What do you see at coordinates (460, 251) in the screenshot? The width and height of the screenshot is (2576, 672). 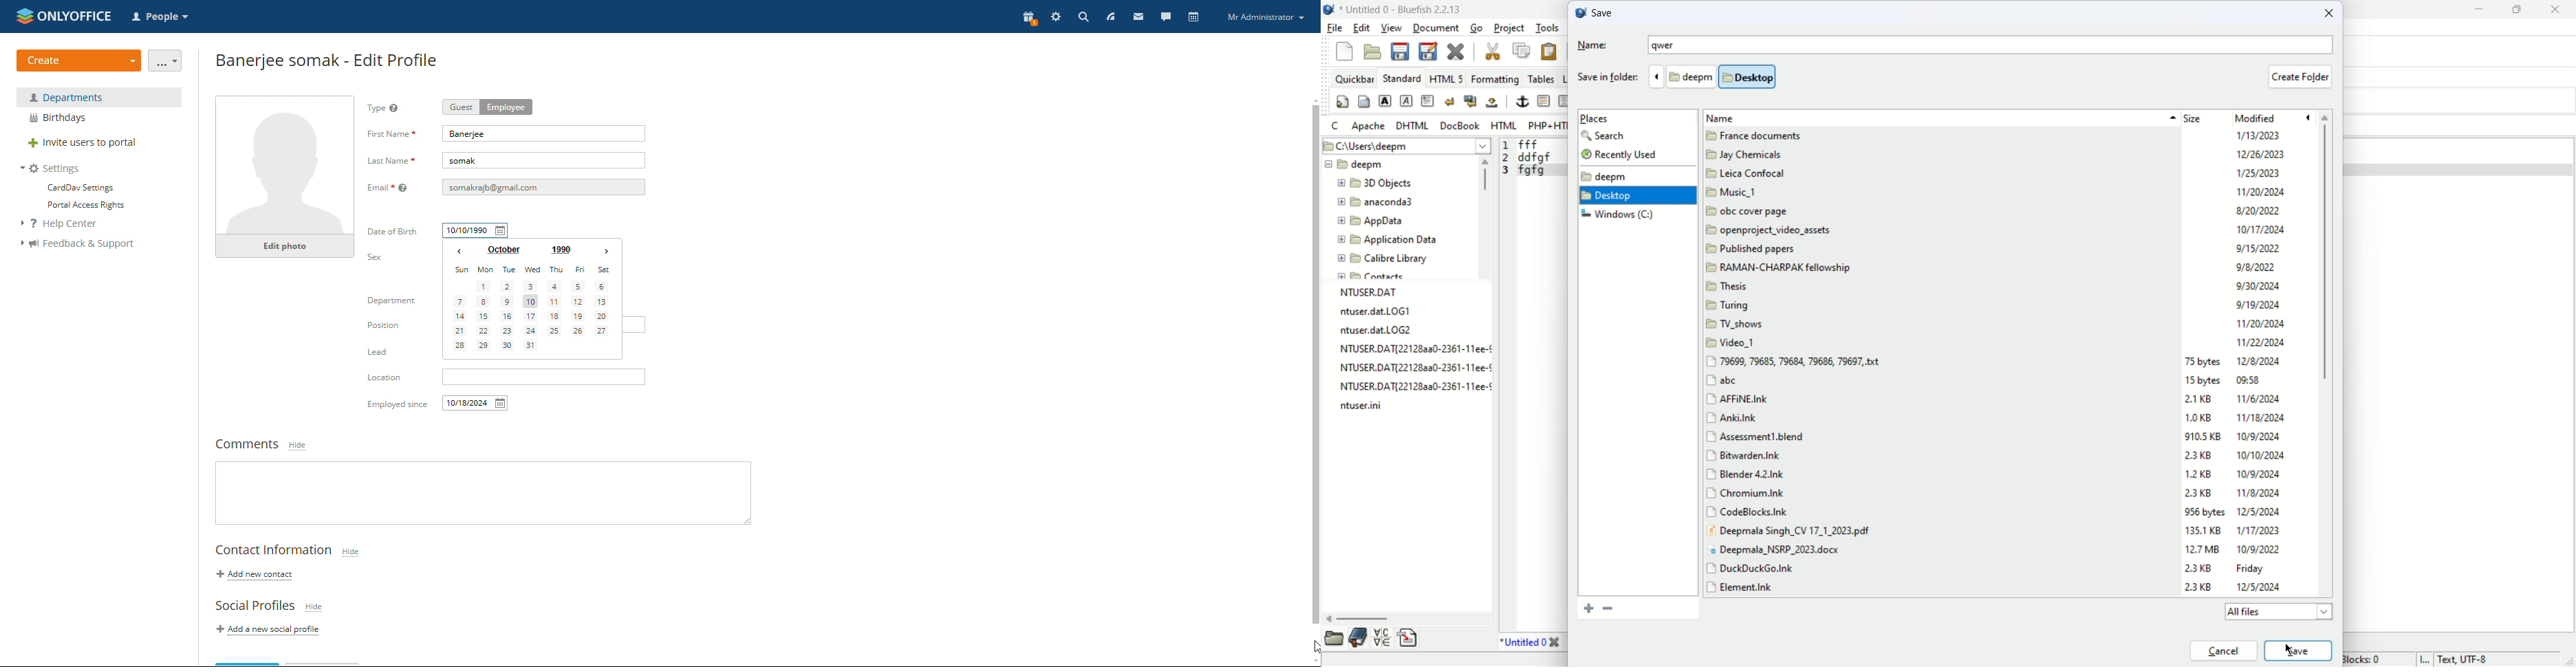 I see `previous month` at bounding box center [460, 251].